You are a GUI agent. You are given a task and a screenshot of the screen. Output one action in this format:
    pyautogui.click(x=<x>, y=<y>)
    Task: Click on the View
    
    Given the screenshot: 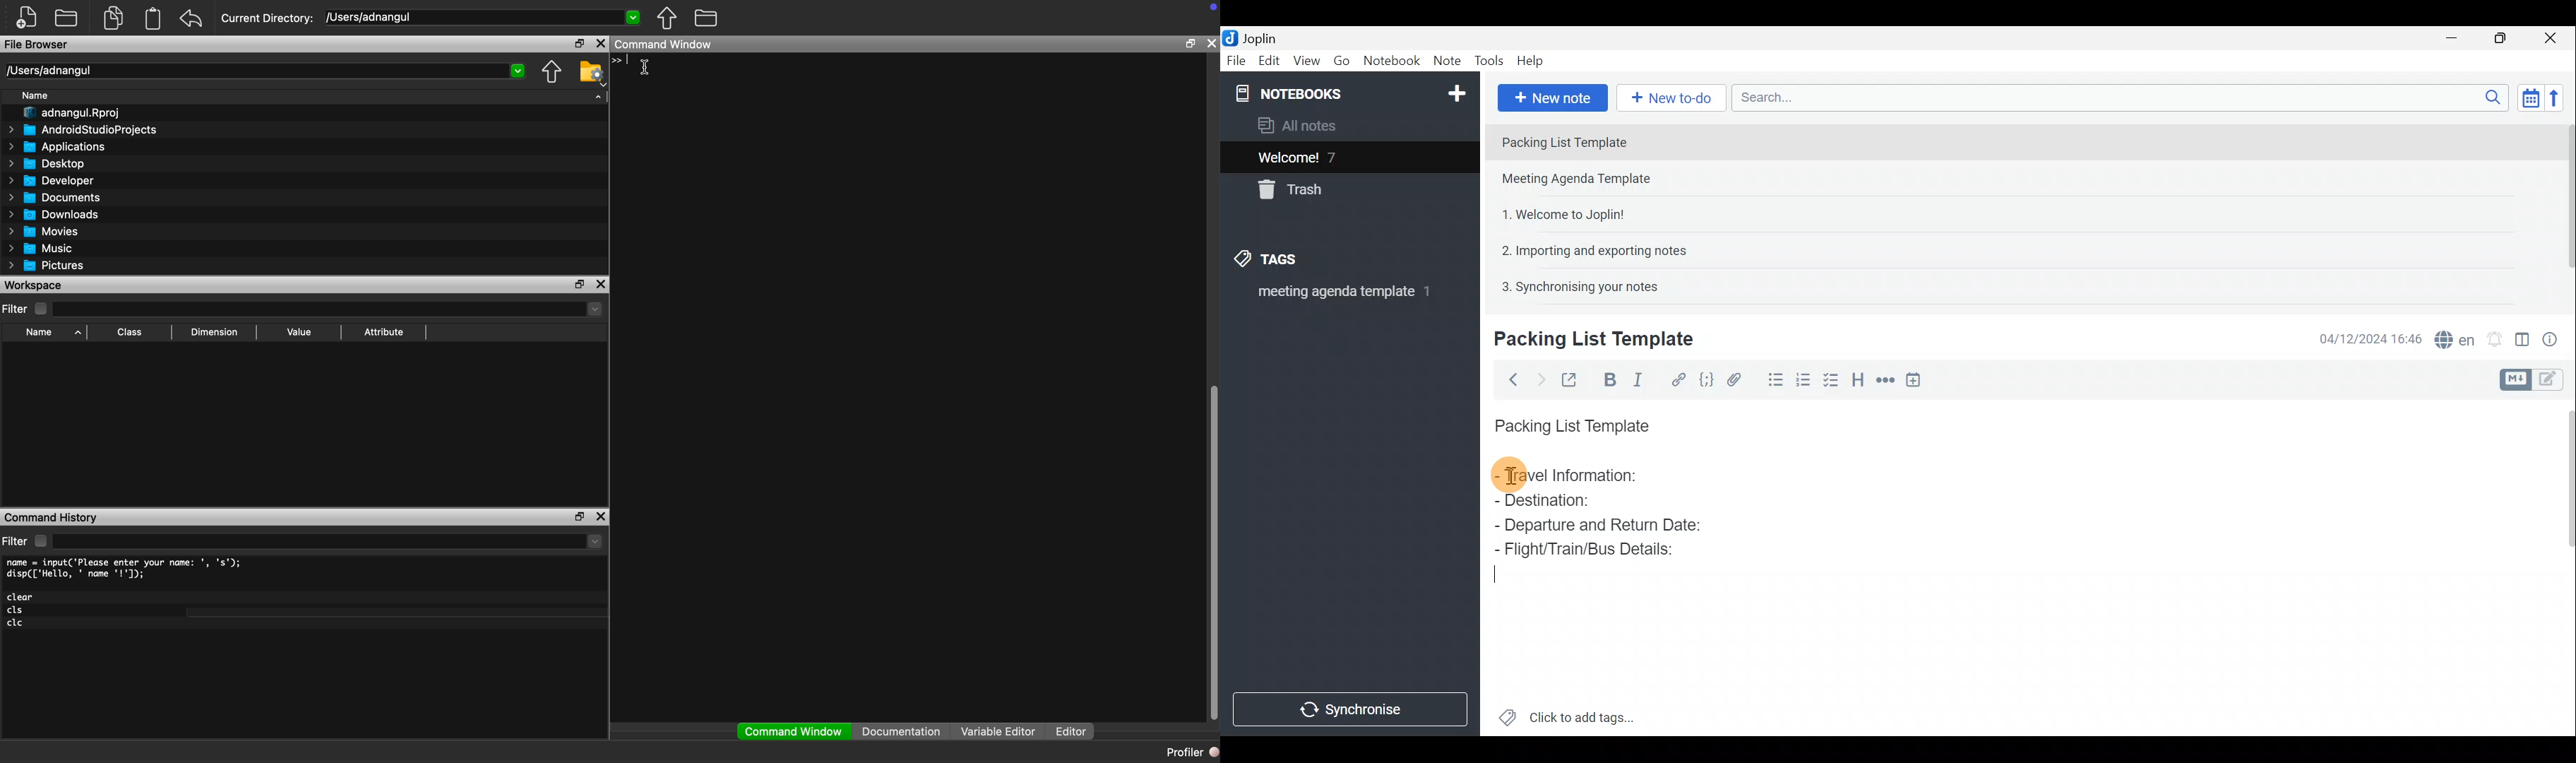 What is the action you would take?
    pyautogui.click(x=1308, y=61)
    